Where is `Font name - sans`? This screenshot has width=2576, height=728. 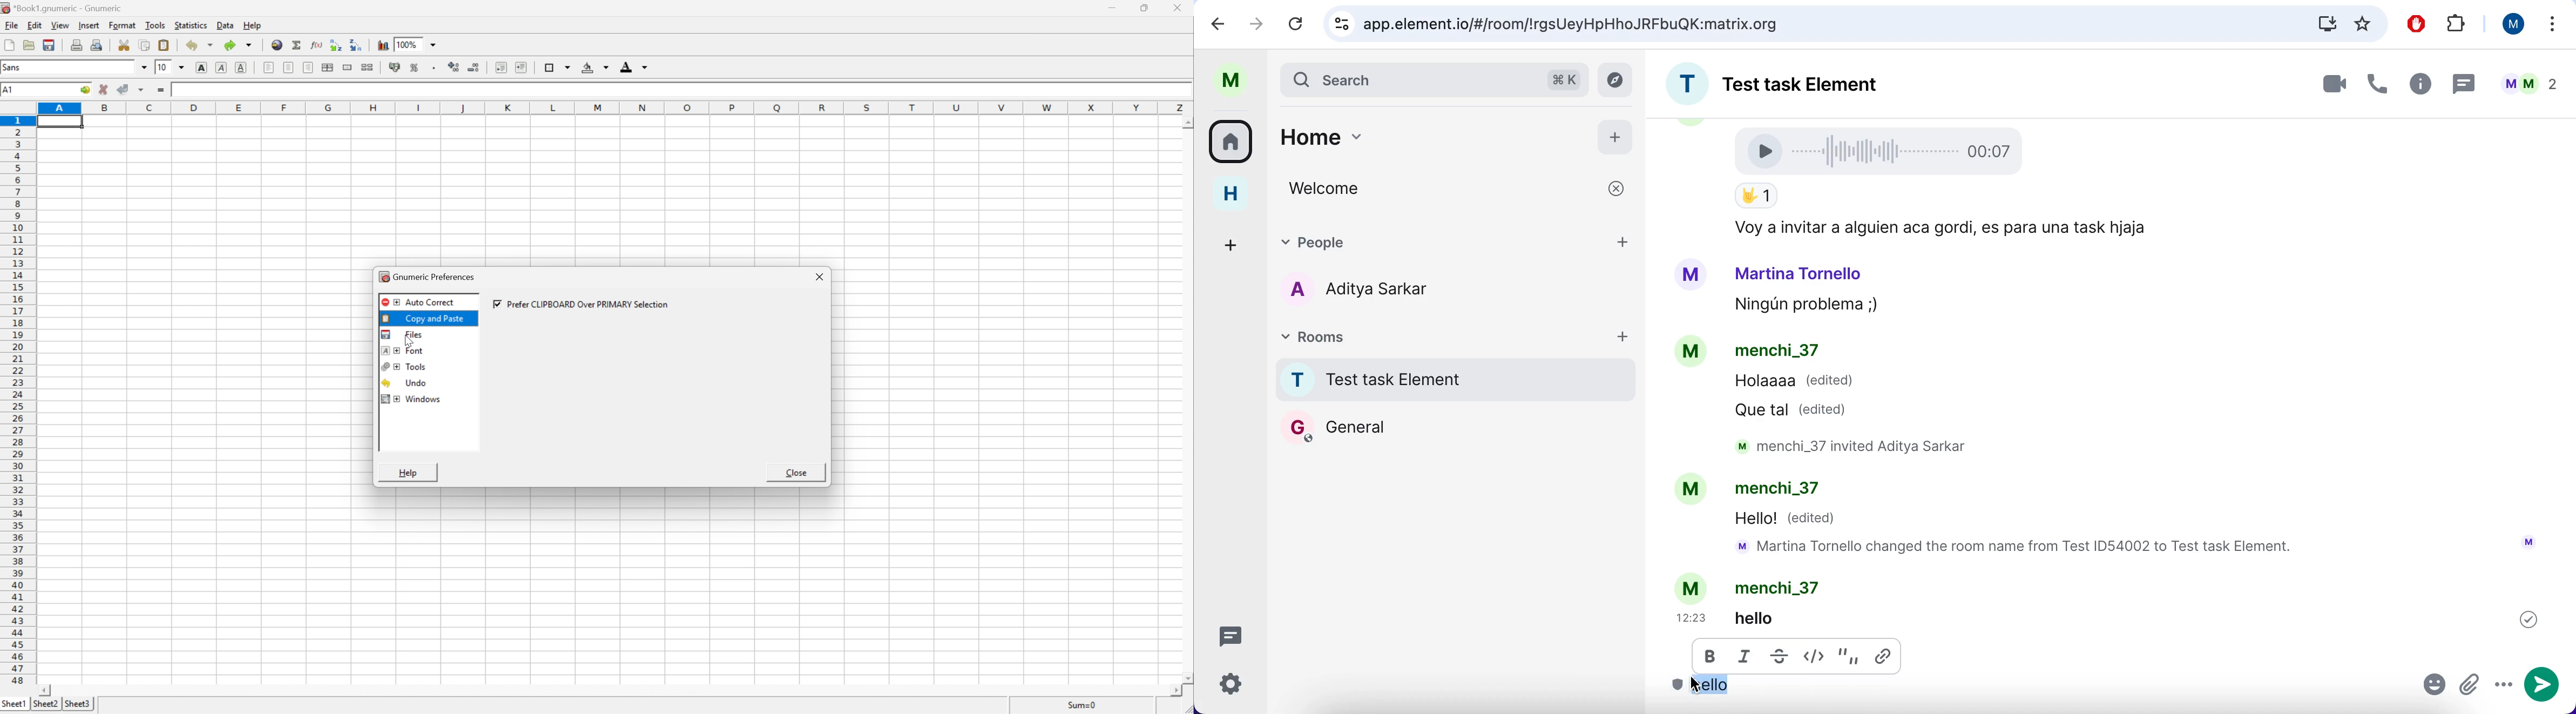 Font name - sans is located at coordinates (75, 68).